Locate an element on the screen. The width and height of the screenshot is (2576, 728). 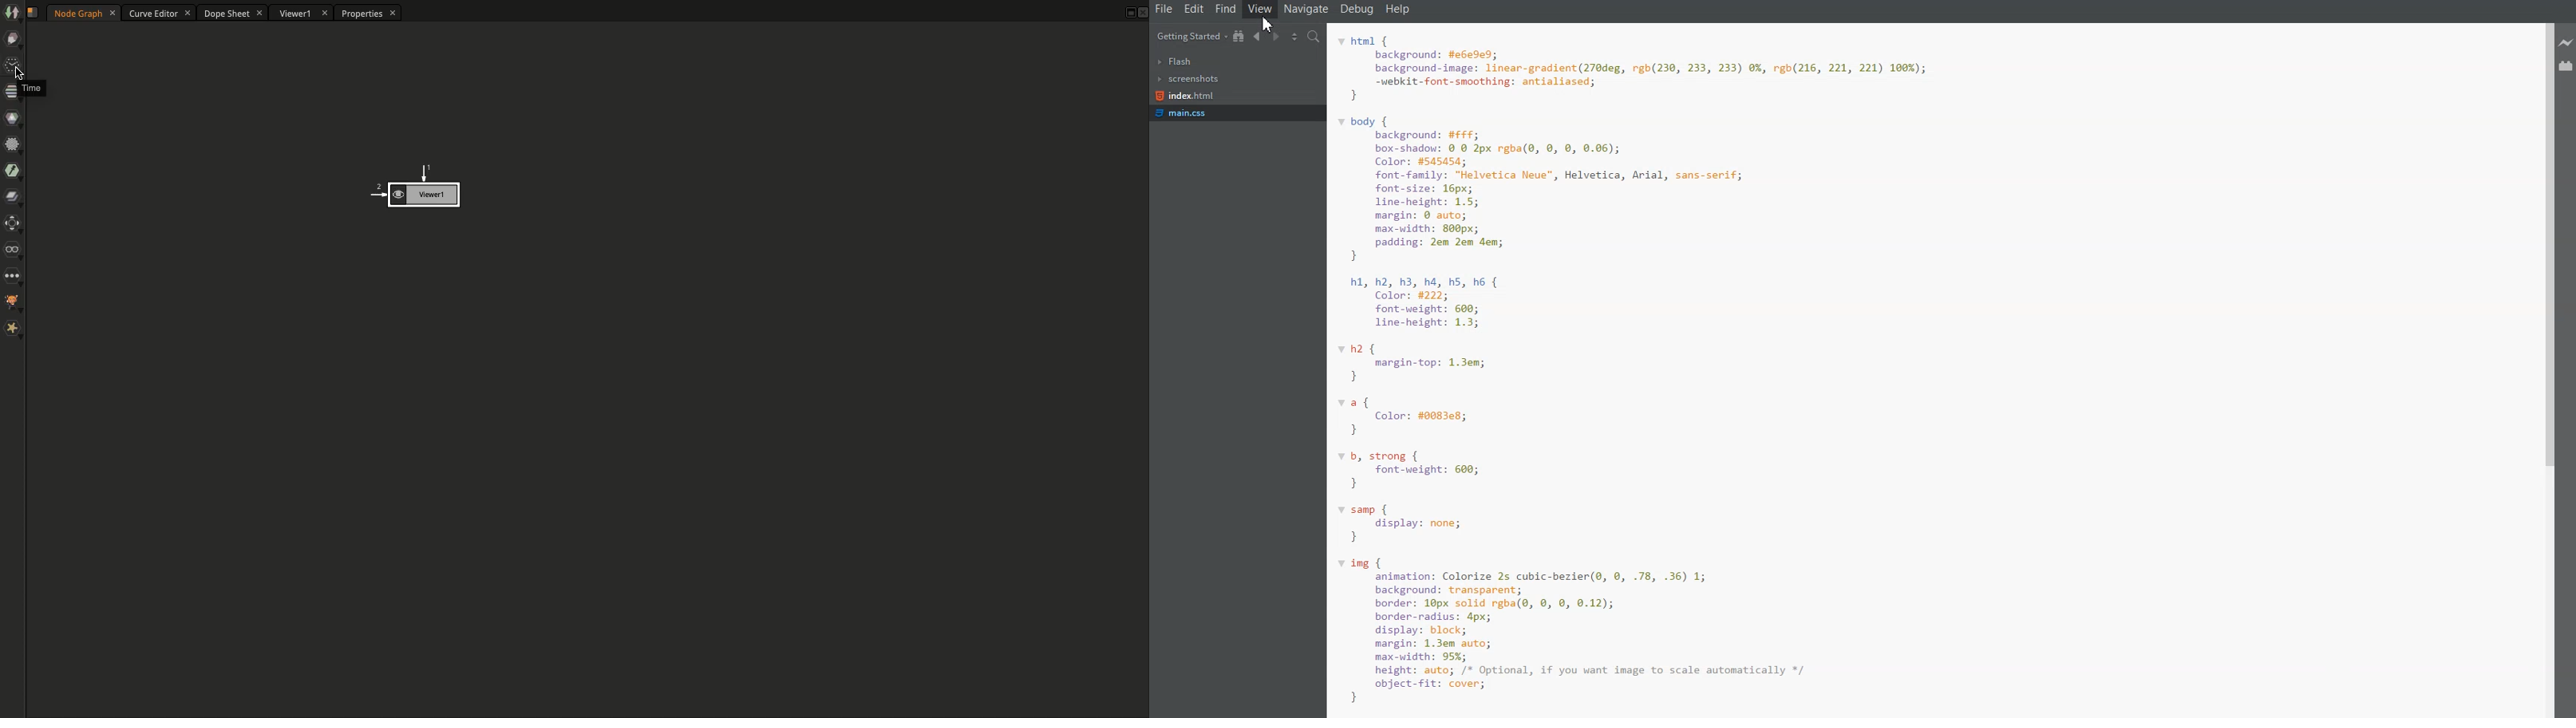
Split editor vertically and Horizontally is located at coordinates (1295, 36).